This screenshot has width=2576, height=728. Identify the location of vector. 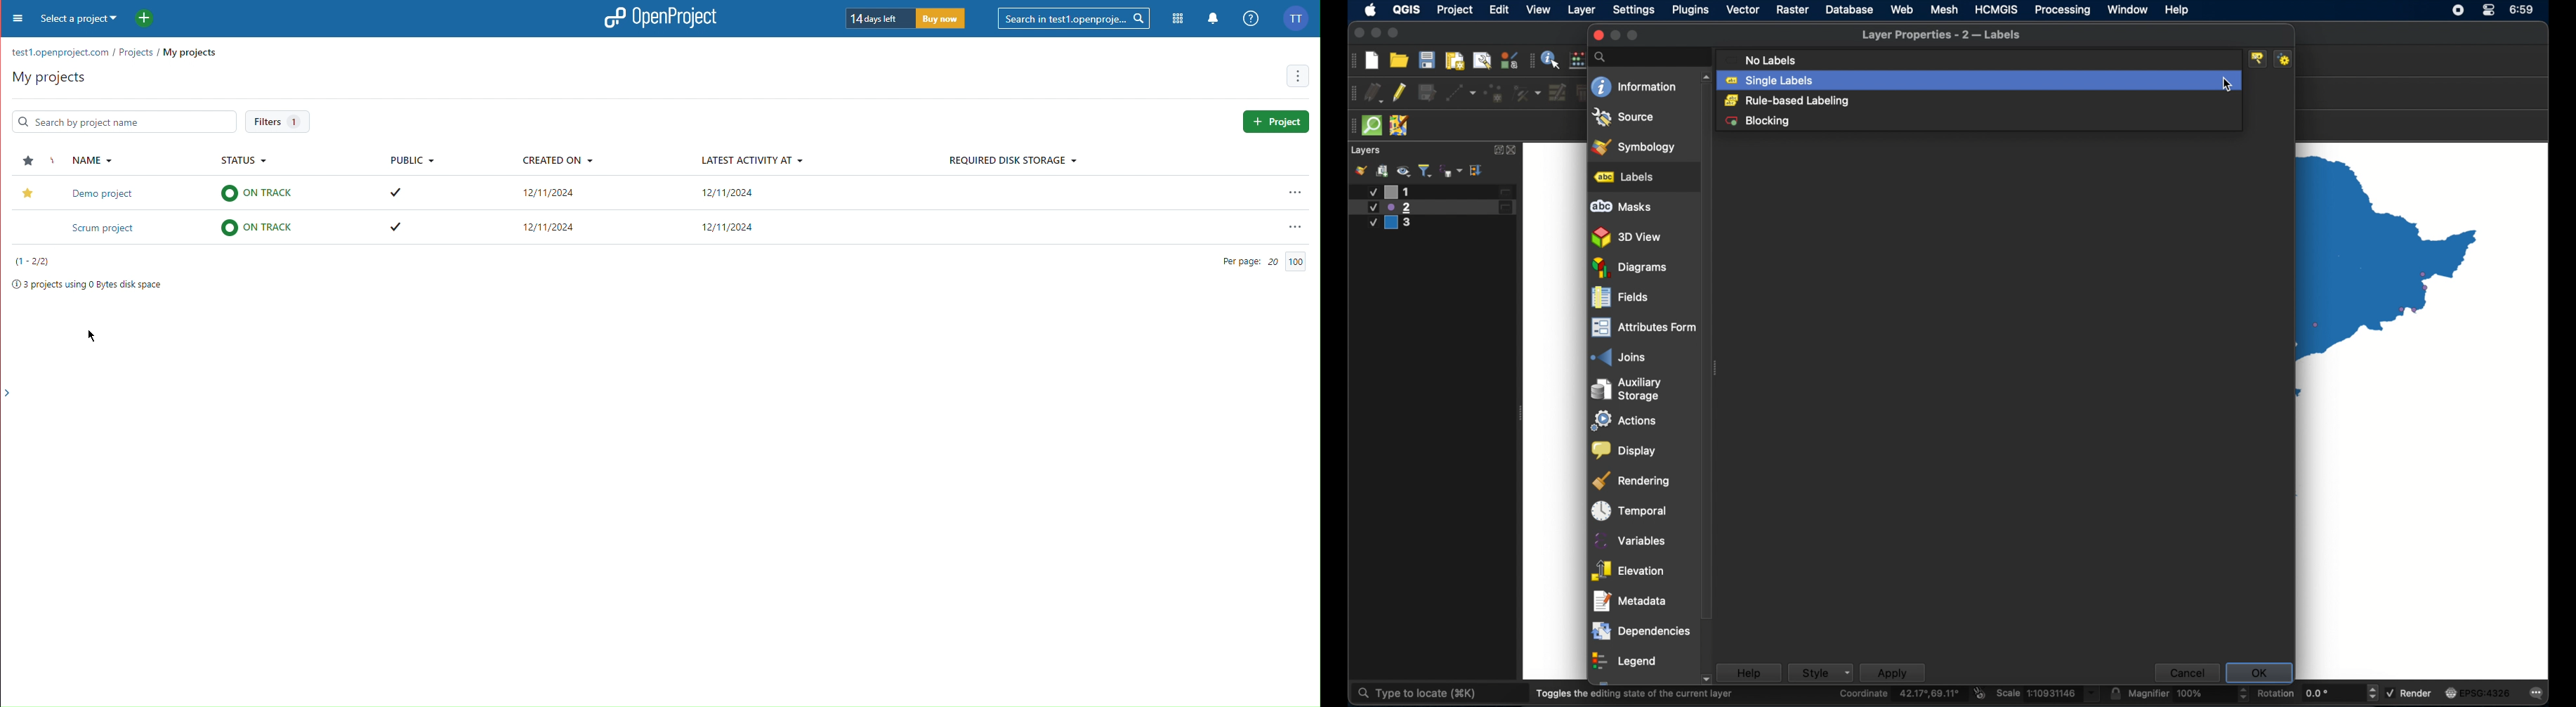
(1742, 10).